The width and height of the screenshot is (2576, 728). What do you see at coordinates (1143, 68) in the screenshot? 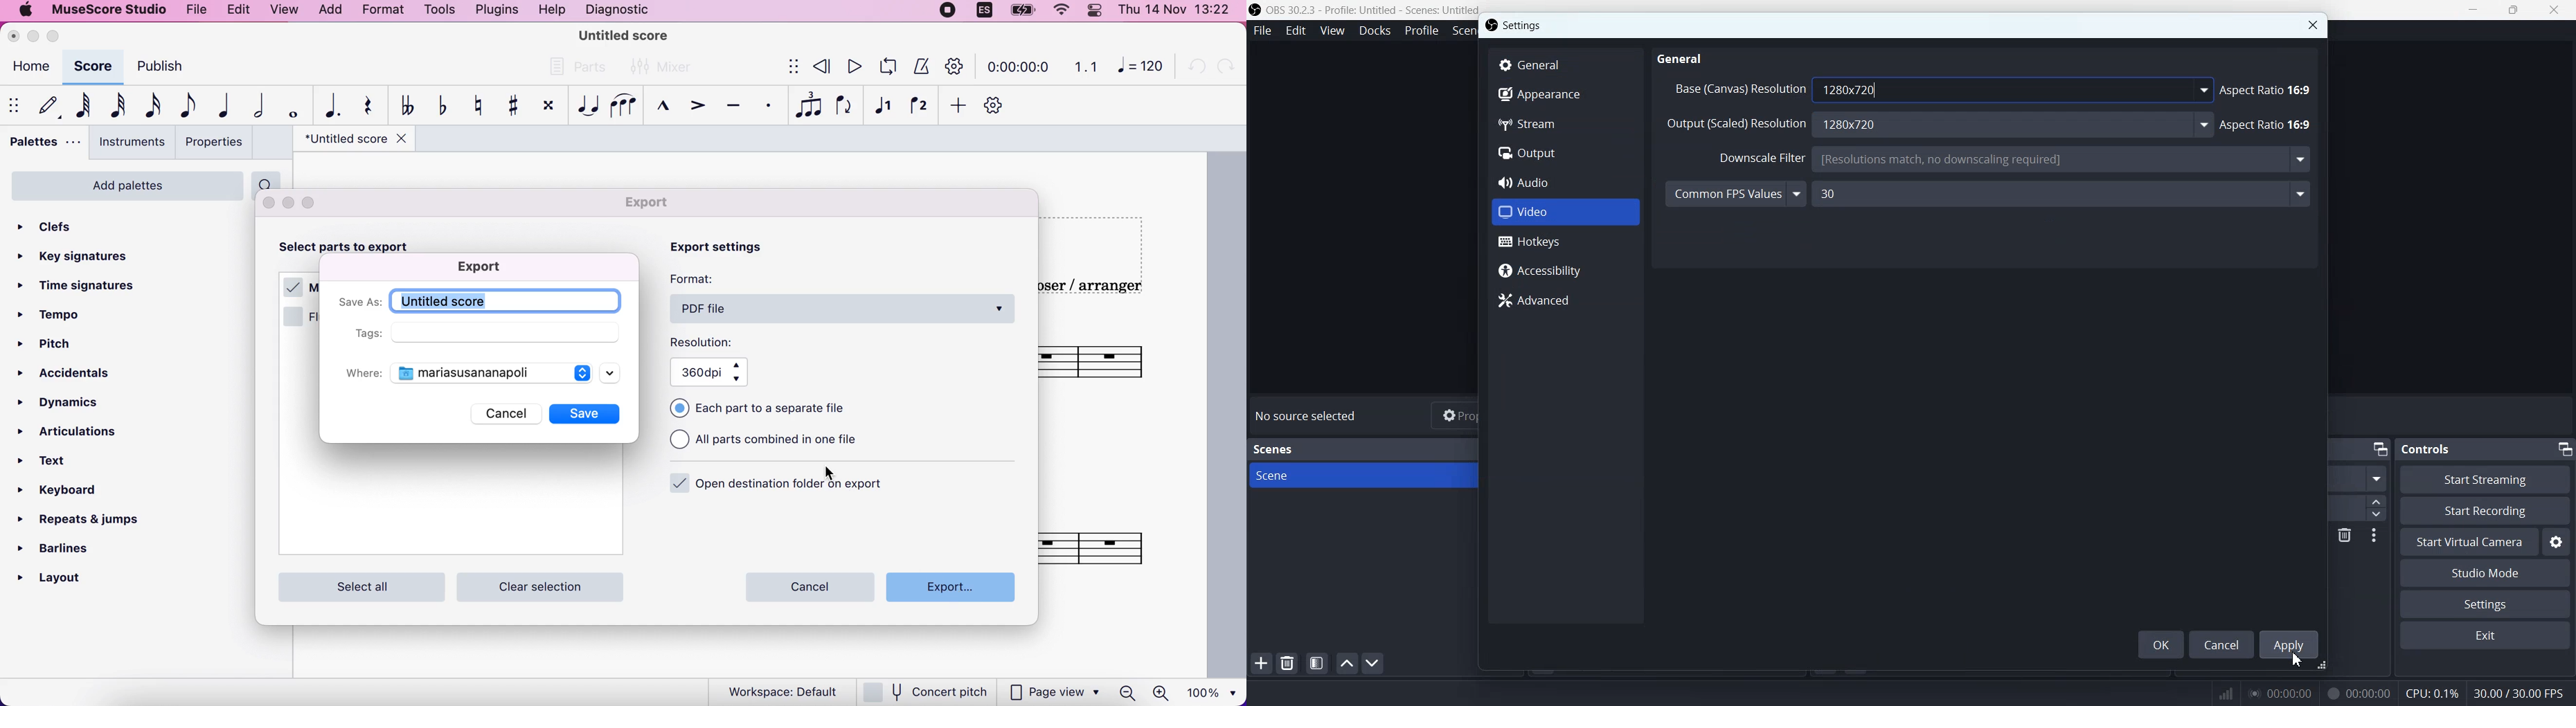
I see `120` at bounding box center [1143, 68].